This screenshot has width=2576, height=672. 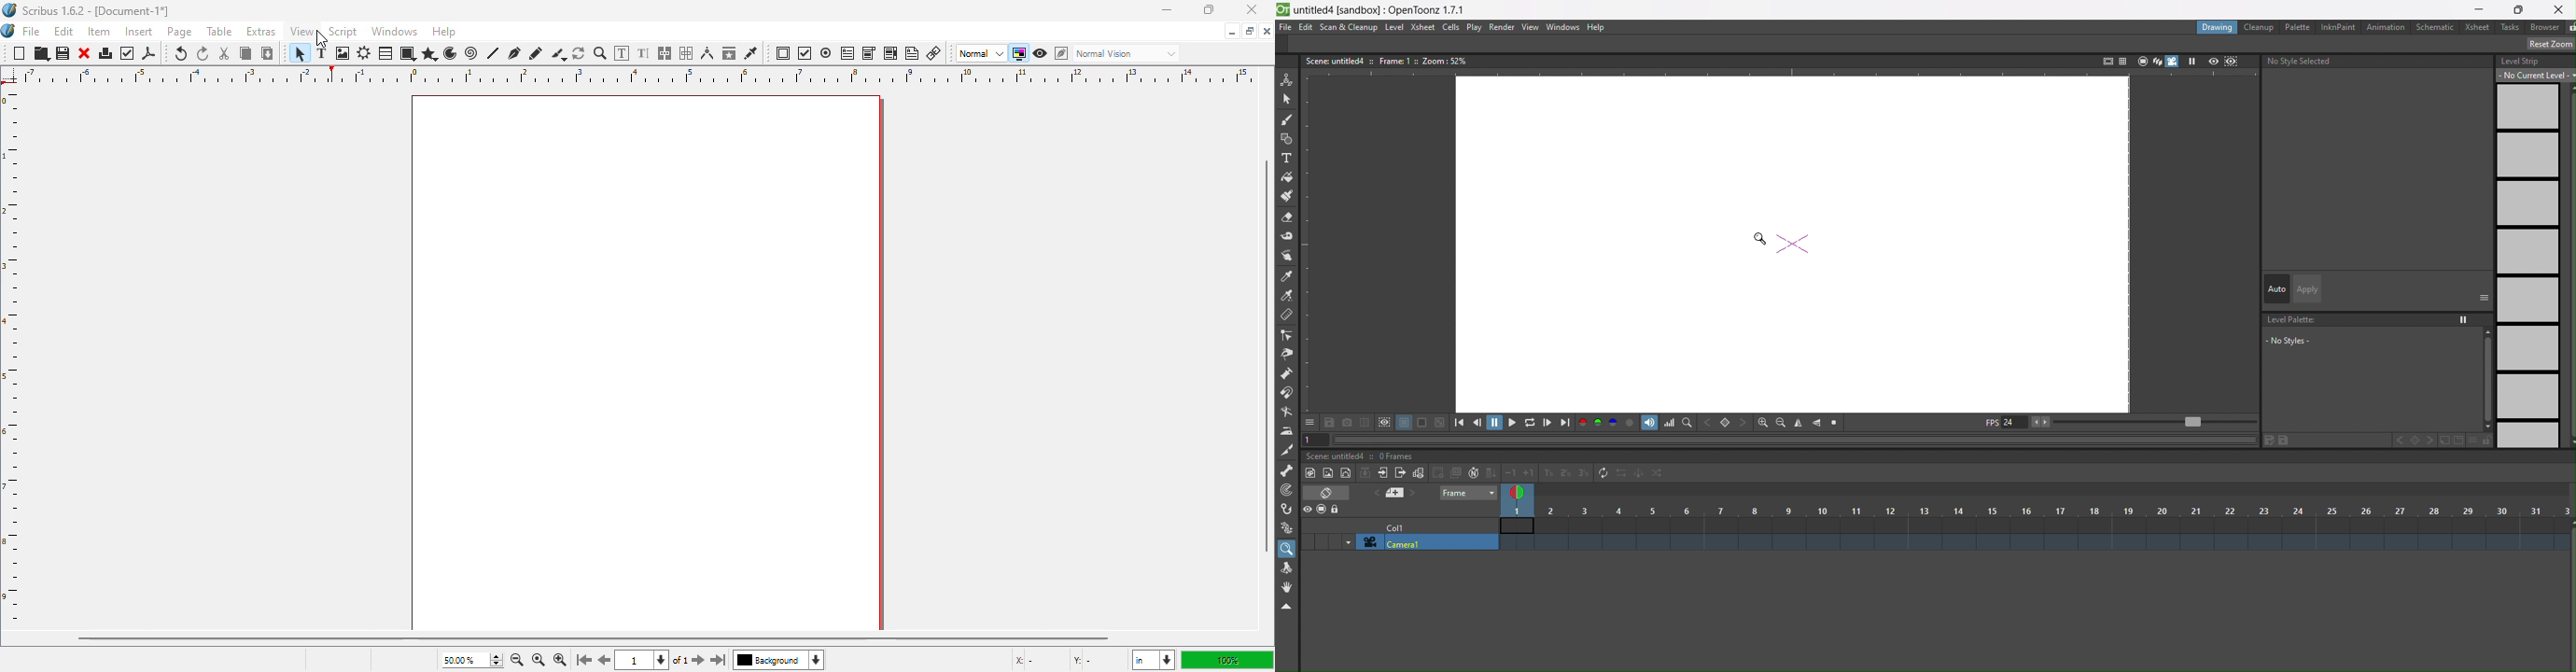 I want to click on item, so click(x=100, y=32).